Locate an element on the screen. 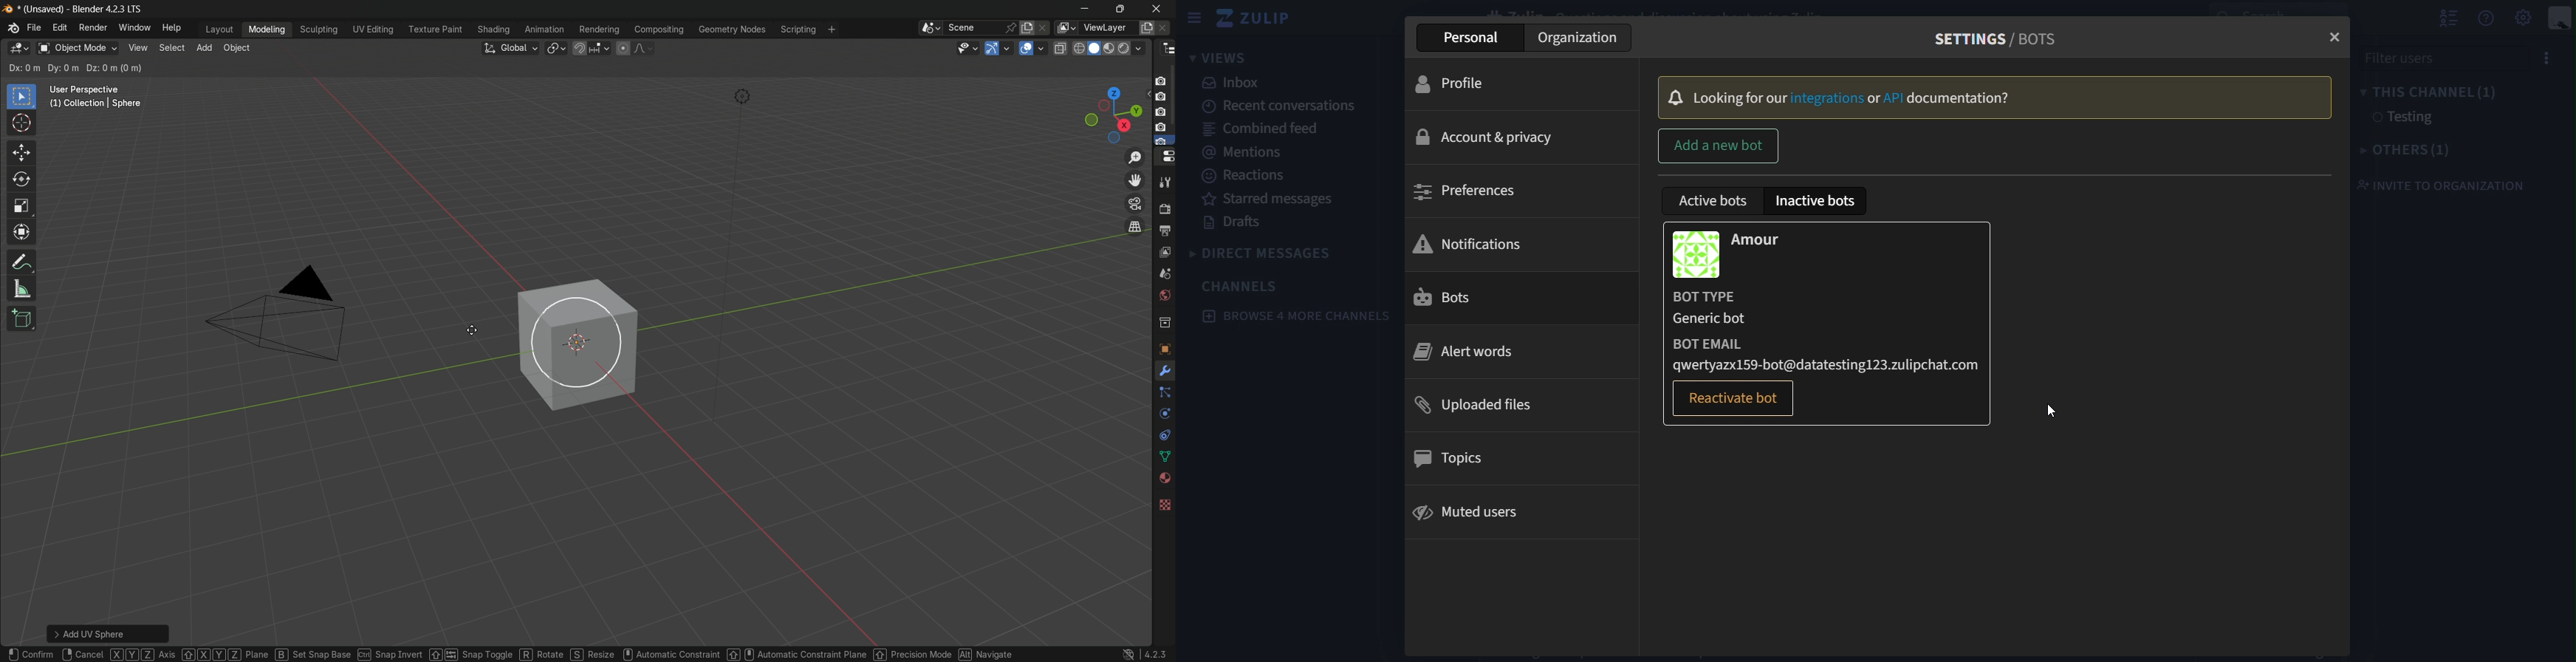 The width and height of the screenshot is (2576, 672). options is located at coordinates (2542, 59).